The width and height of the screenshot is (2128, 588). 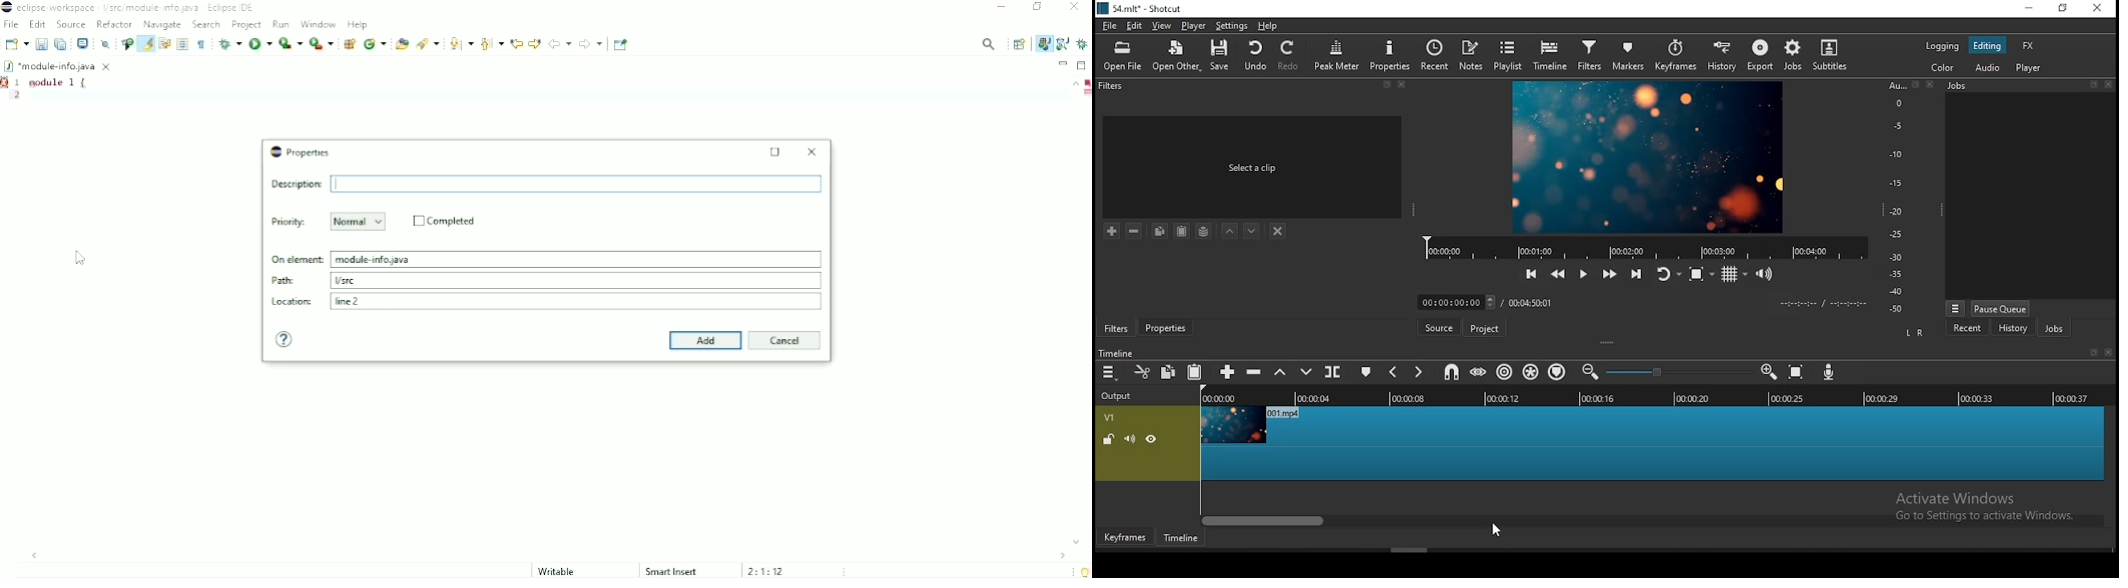 What do you see at coordinates (1896, 211) in the screenshot?
I see `-20` at bounding box center [1896, 211].